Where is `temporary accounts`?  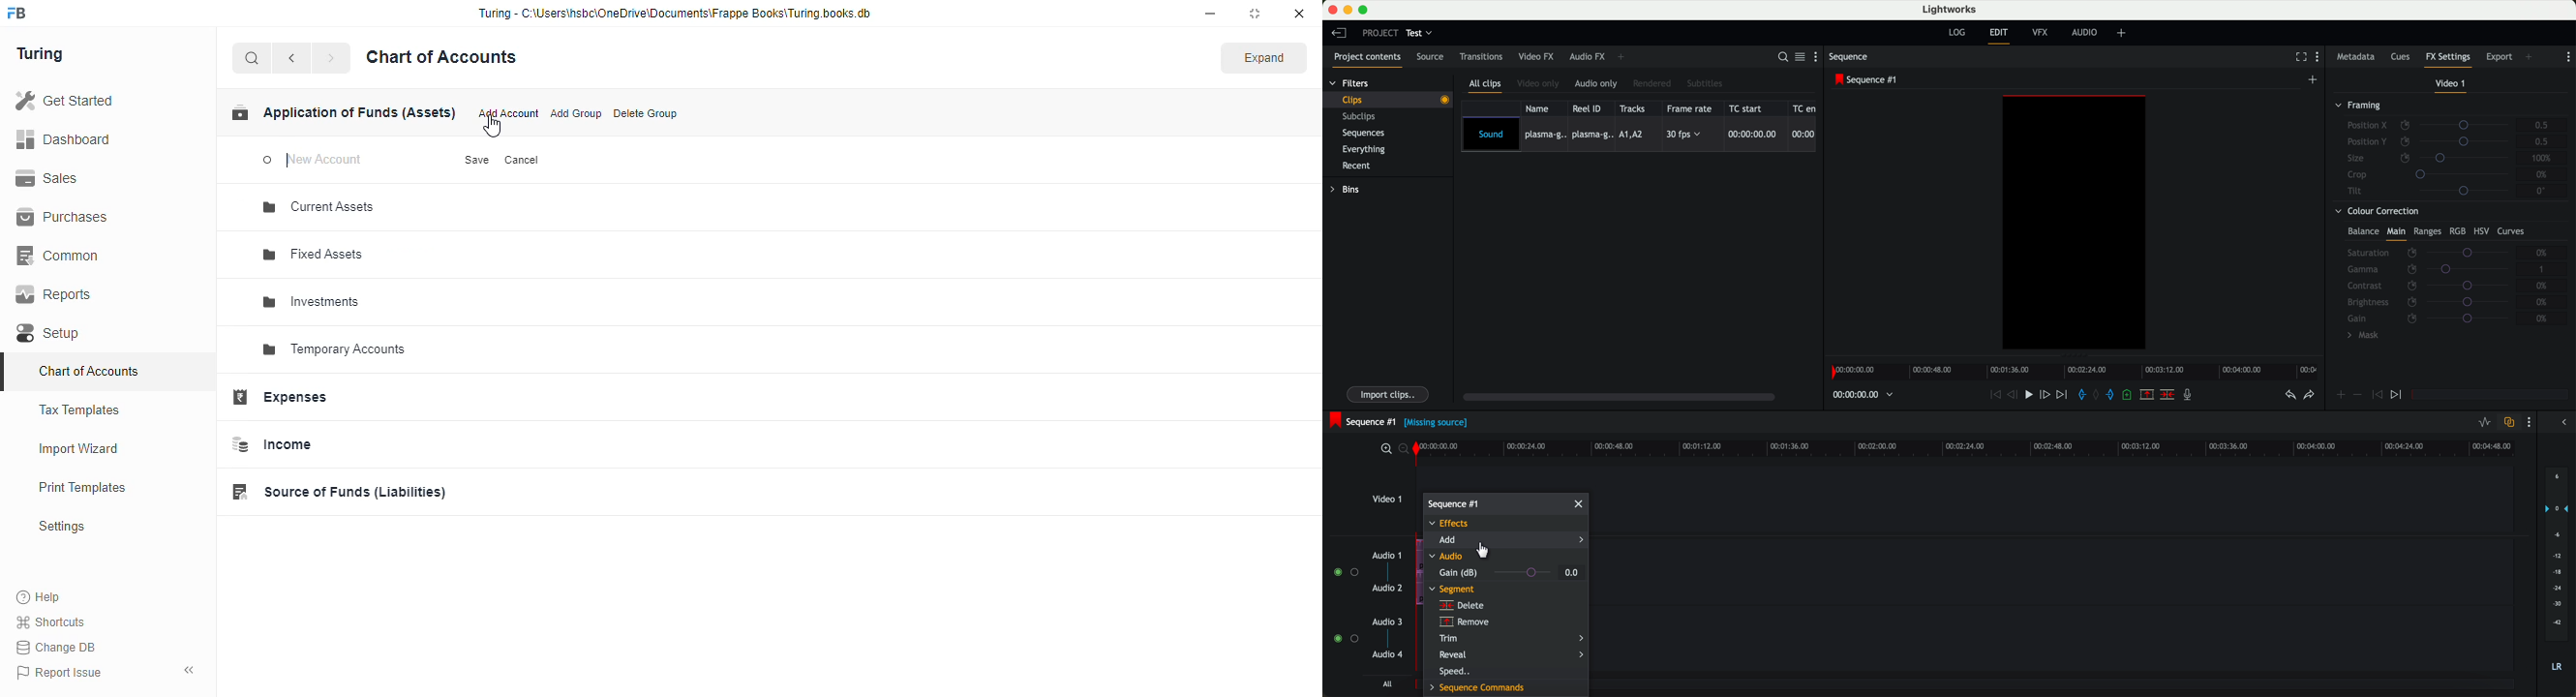 temporary accounts is located at coordinates (334, 349).